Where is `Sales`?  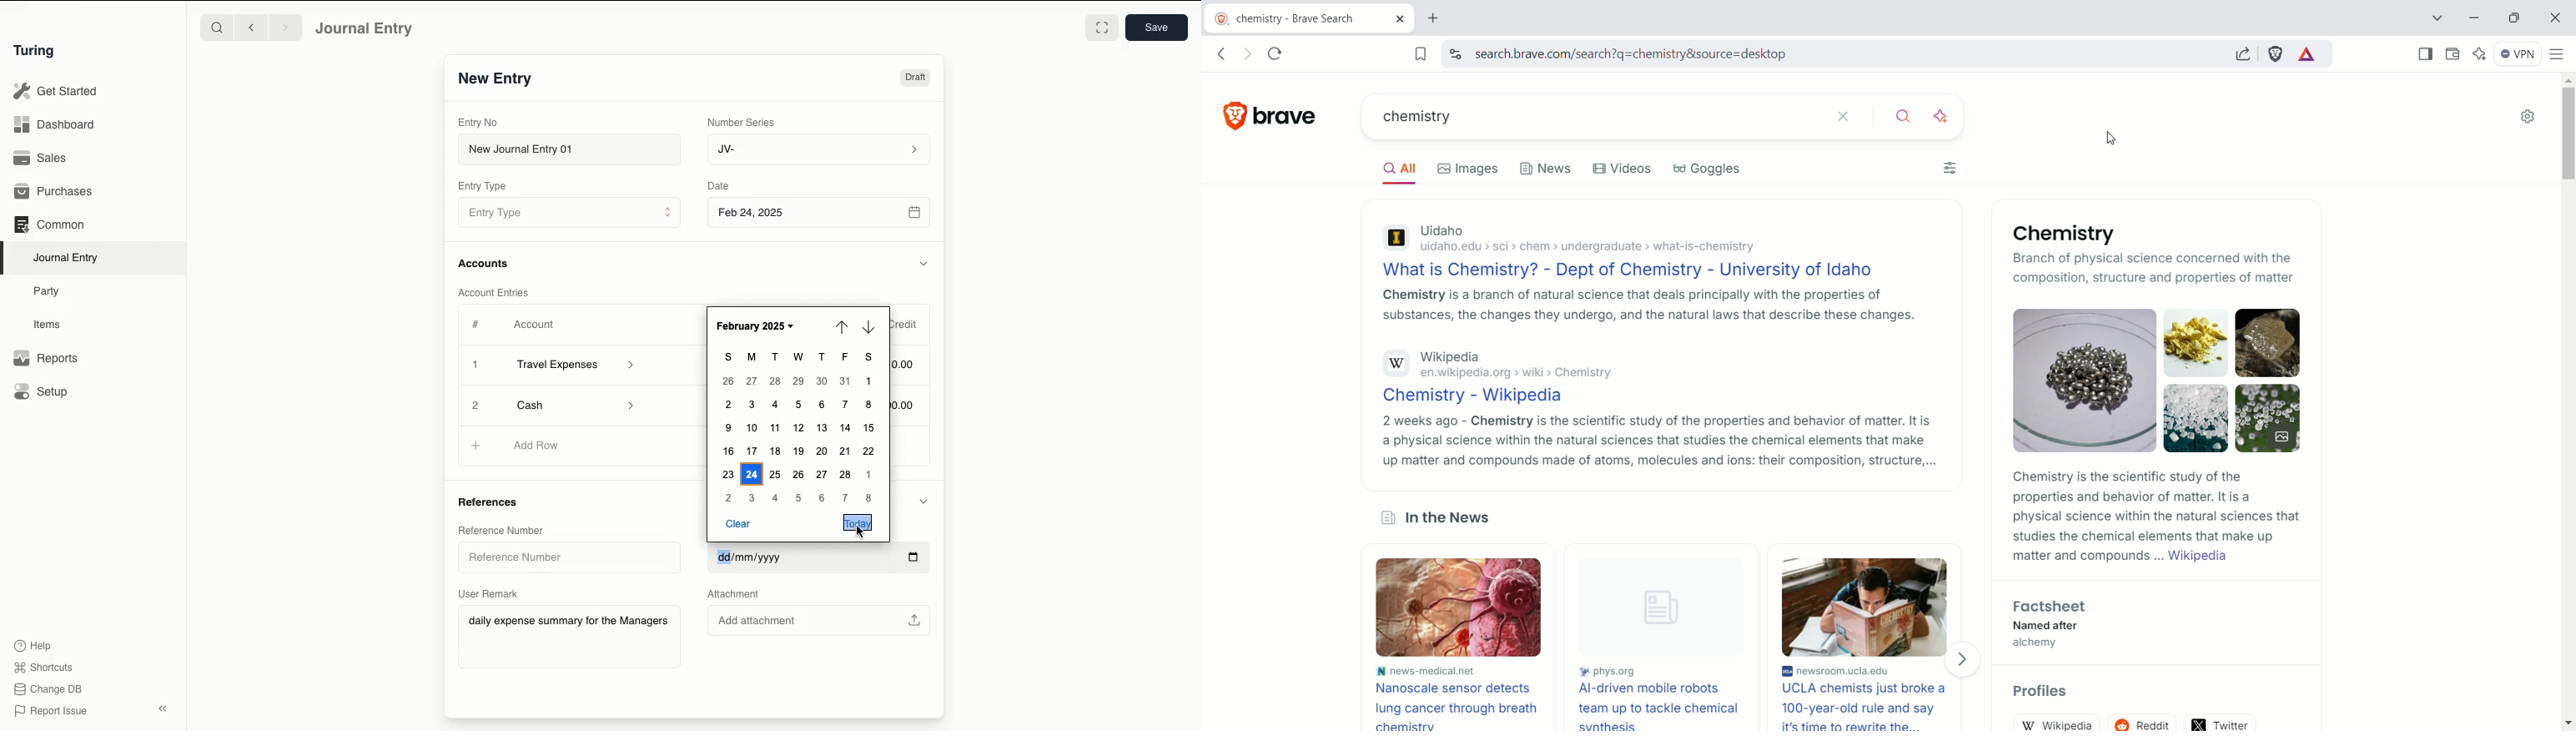 Sales is located at coordinates (43, 158).